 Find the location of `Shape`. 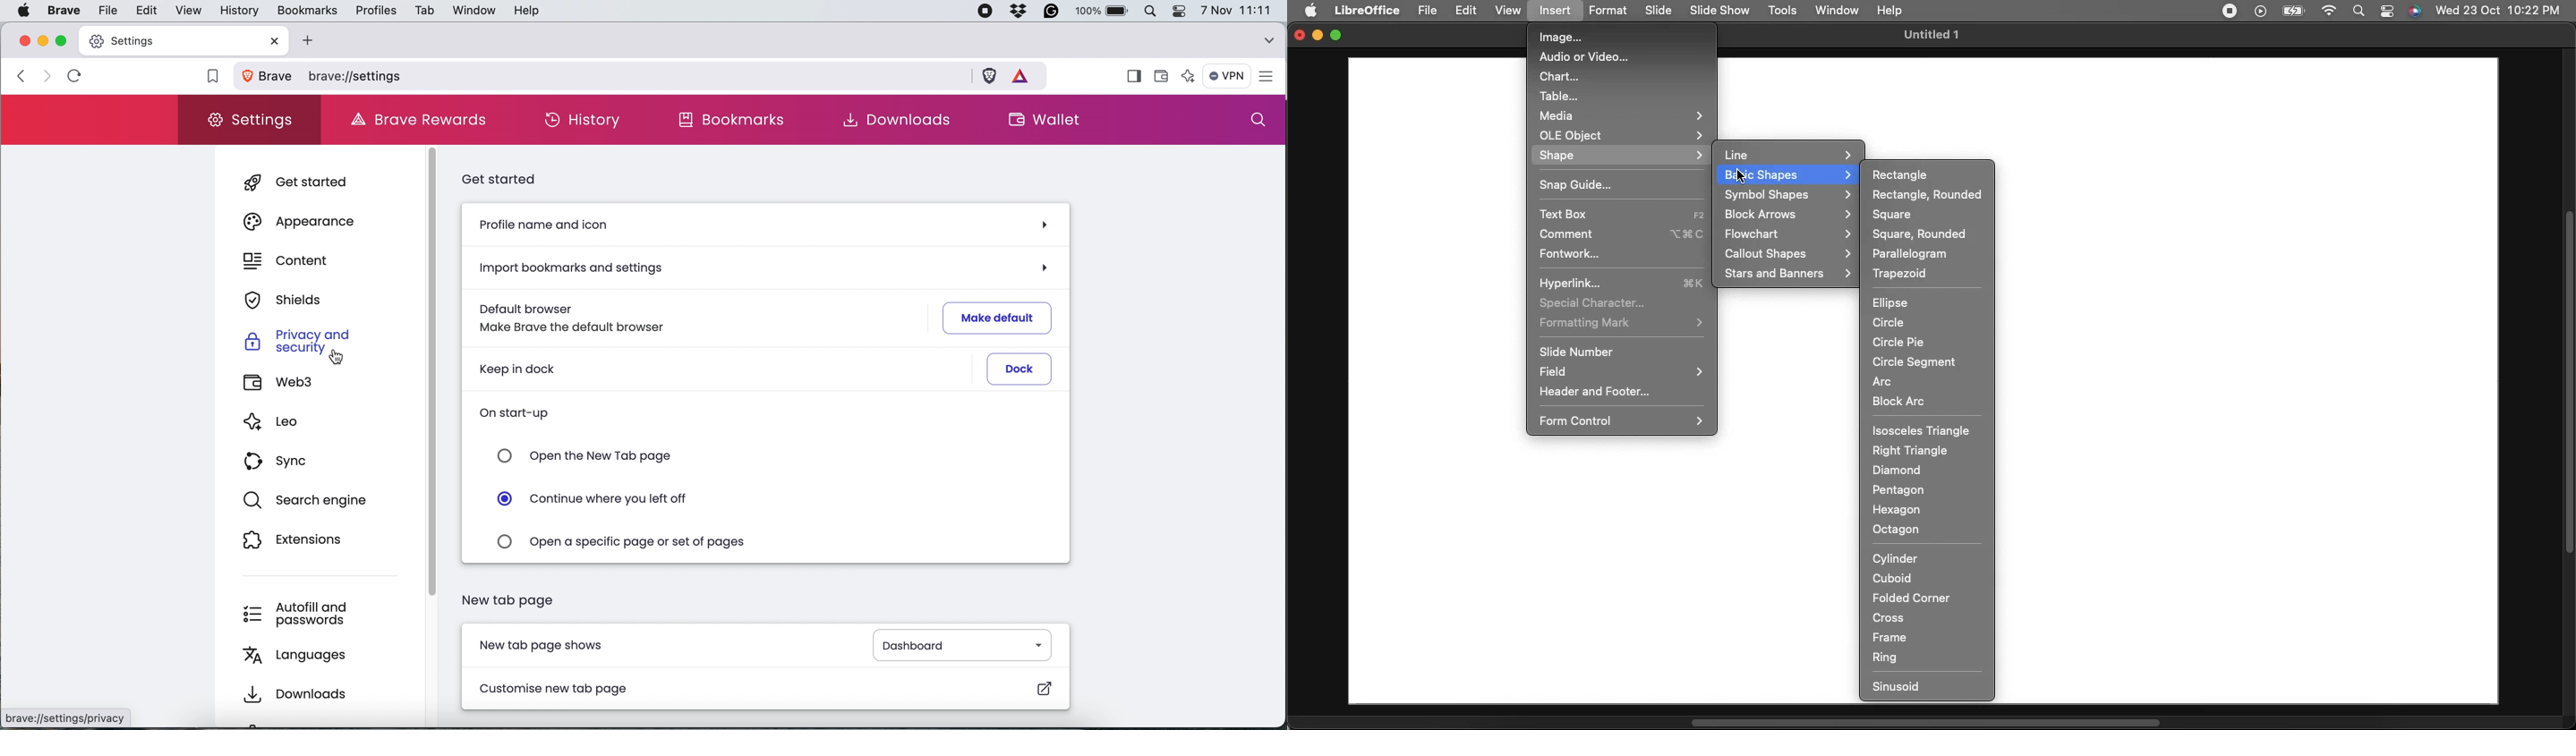

Shape is located at coordinates (1622, 155).